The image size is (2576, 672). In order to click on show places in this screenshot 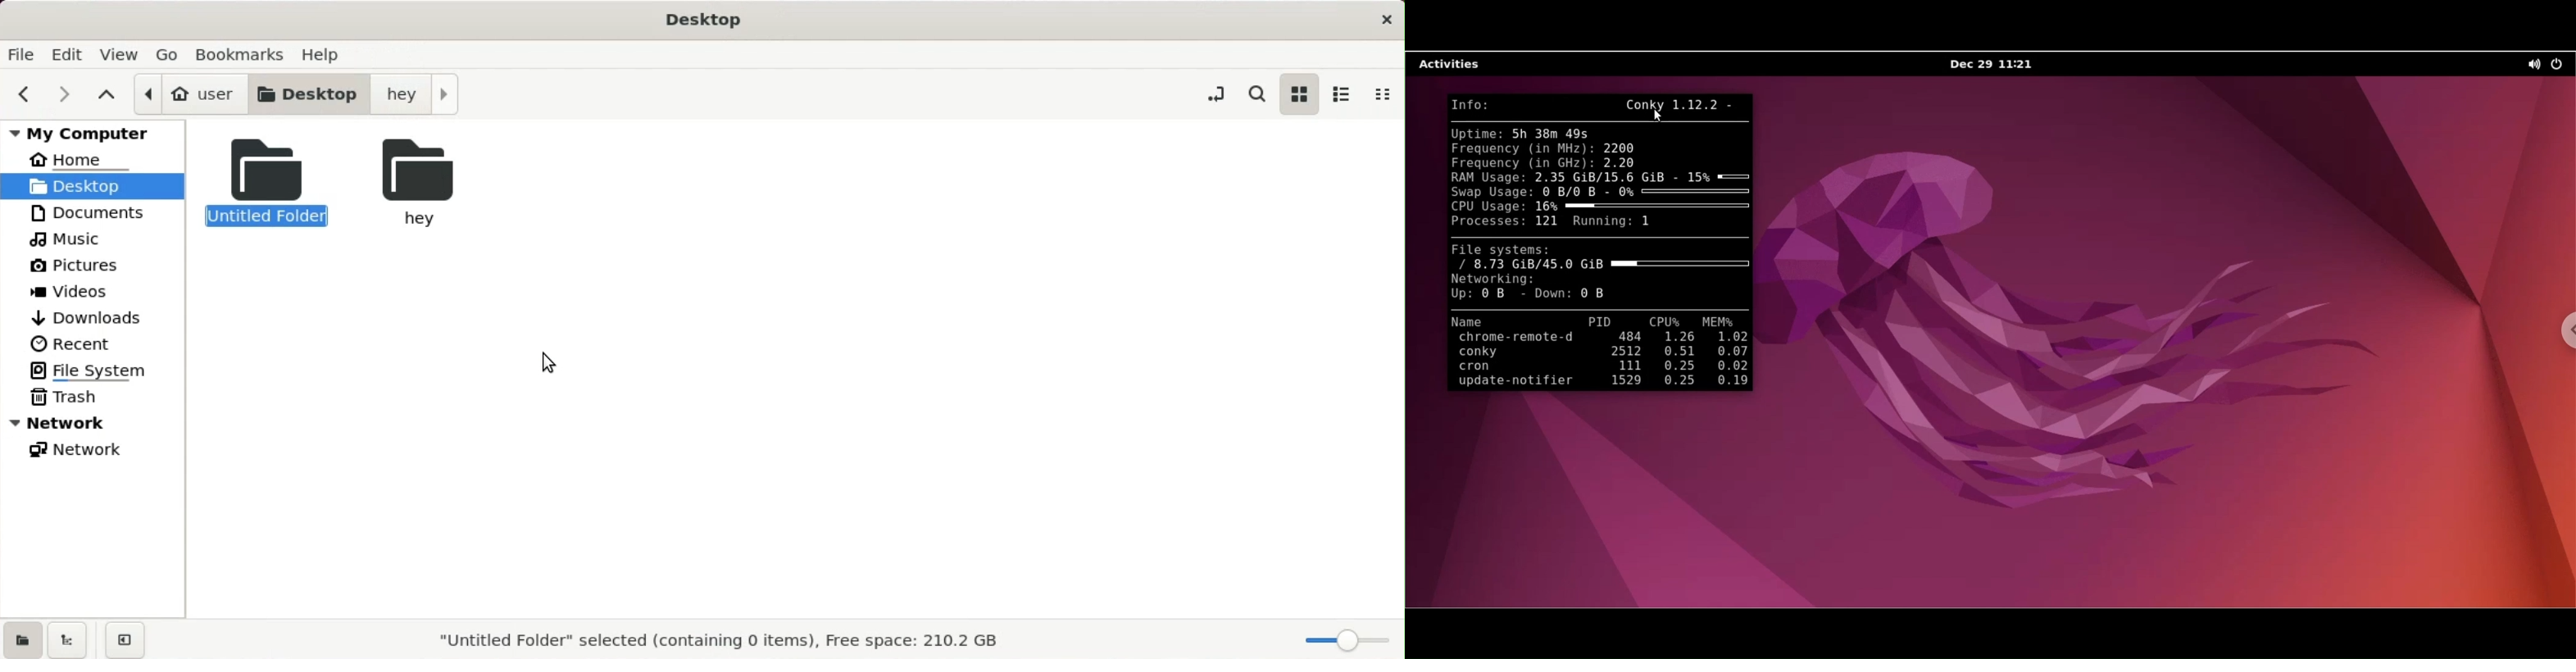, I will do `click(21, 639)`.